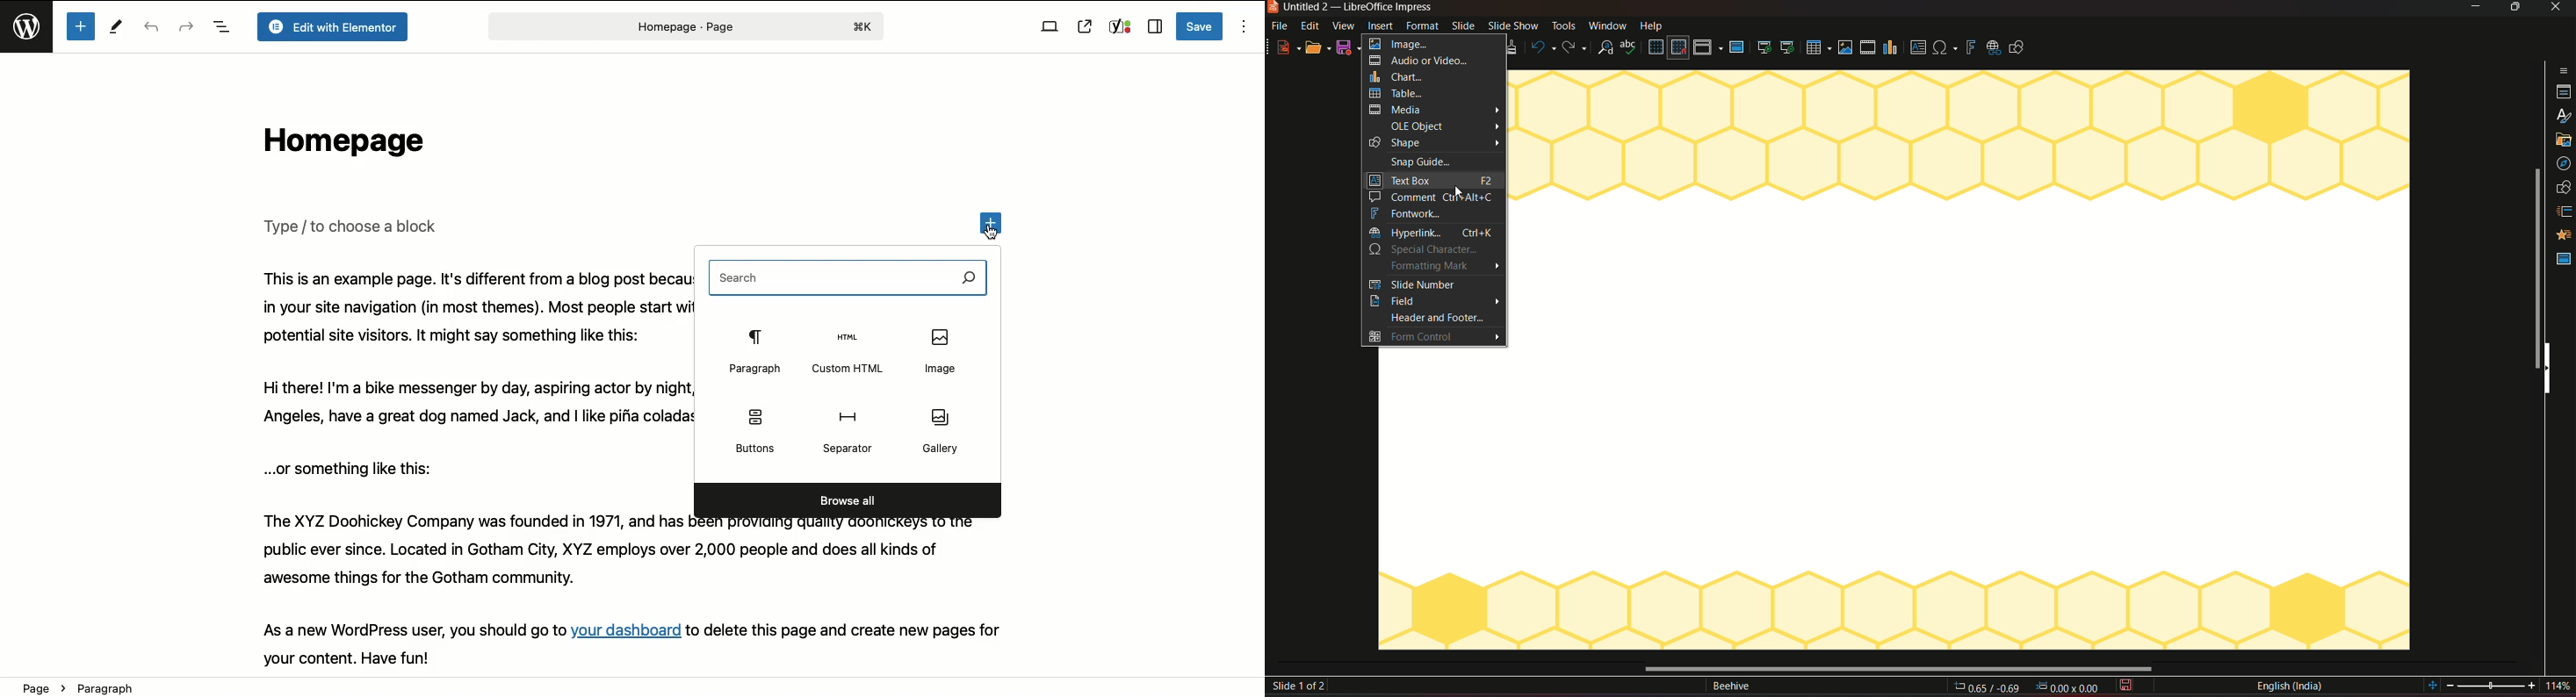 The height and width of the screenshot is (700, 2576). What do you see at coordinates (2493, 686) in the screenshot?
I see `edit zoom` at bounding box center [2493, 686].